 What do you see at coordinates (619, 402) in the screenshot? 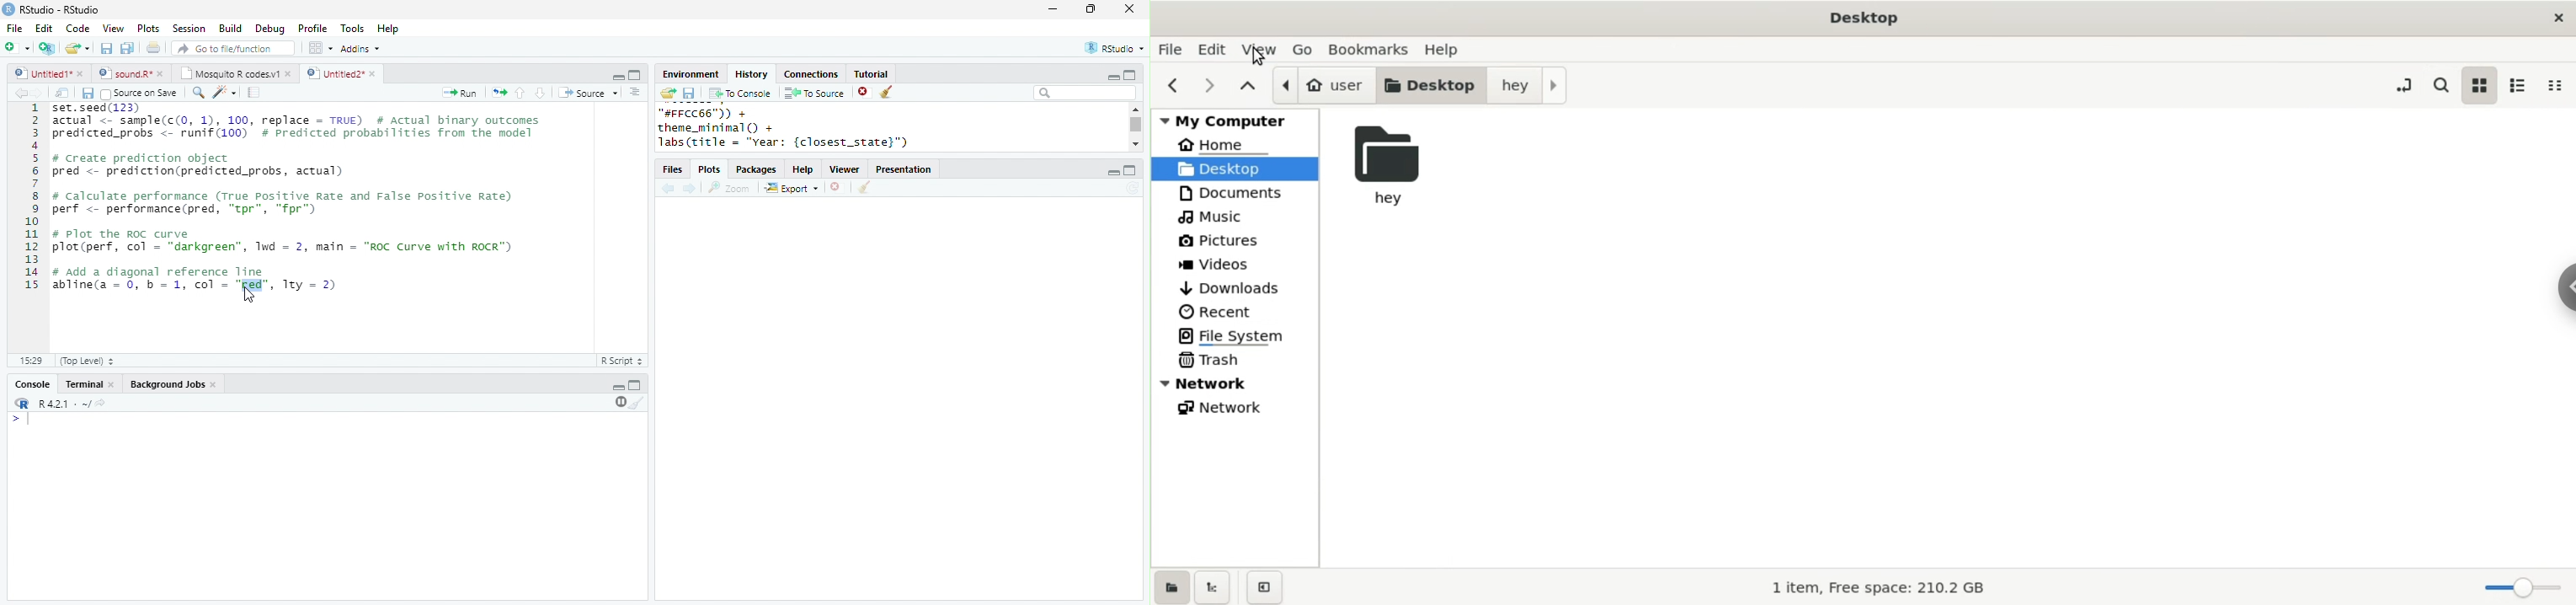
I see `pause` at bounding box center [619, 402].